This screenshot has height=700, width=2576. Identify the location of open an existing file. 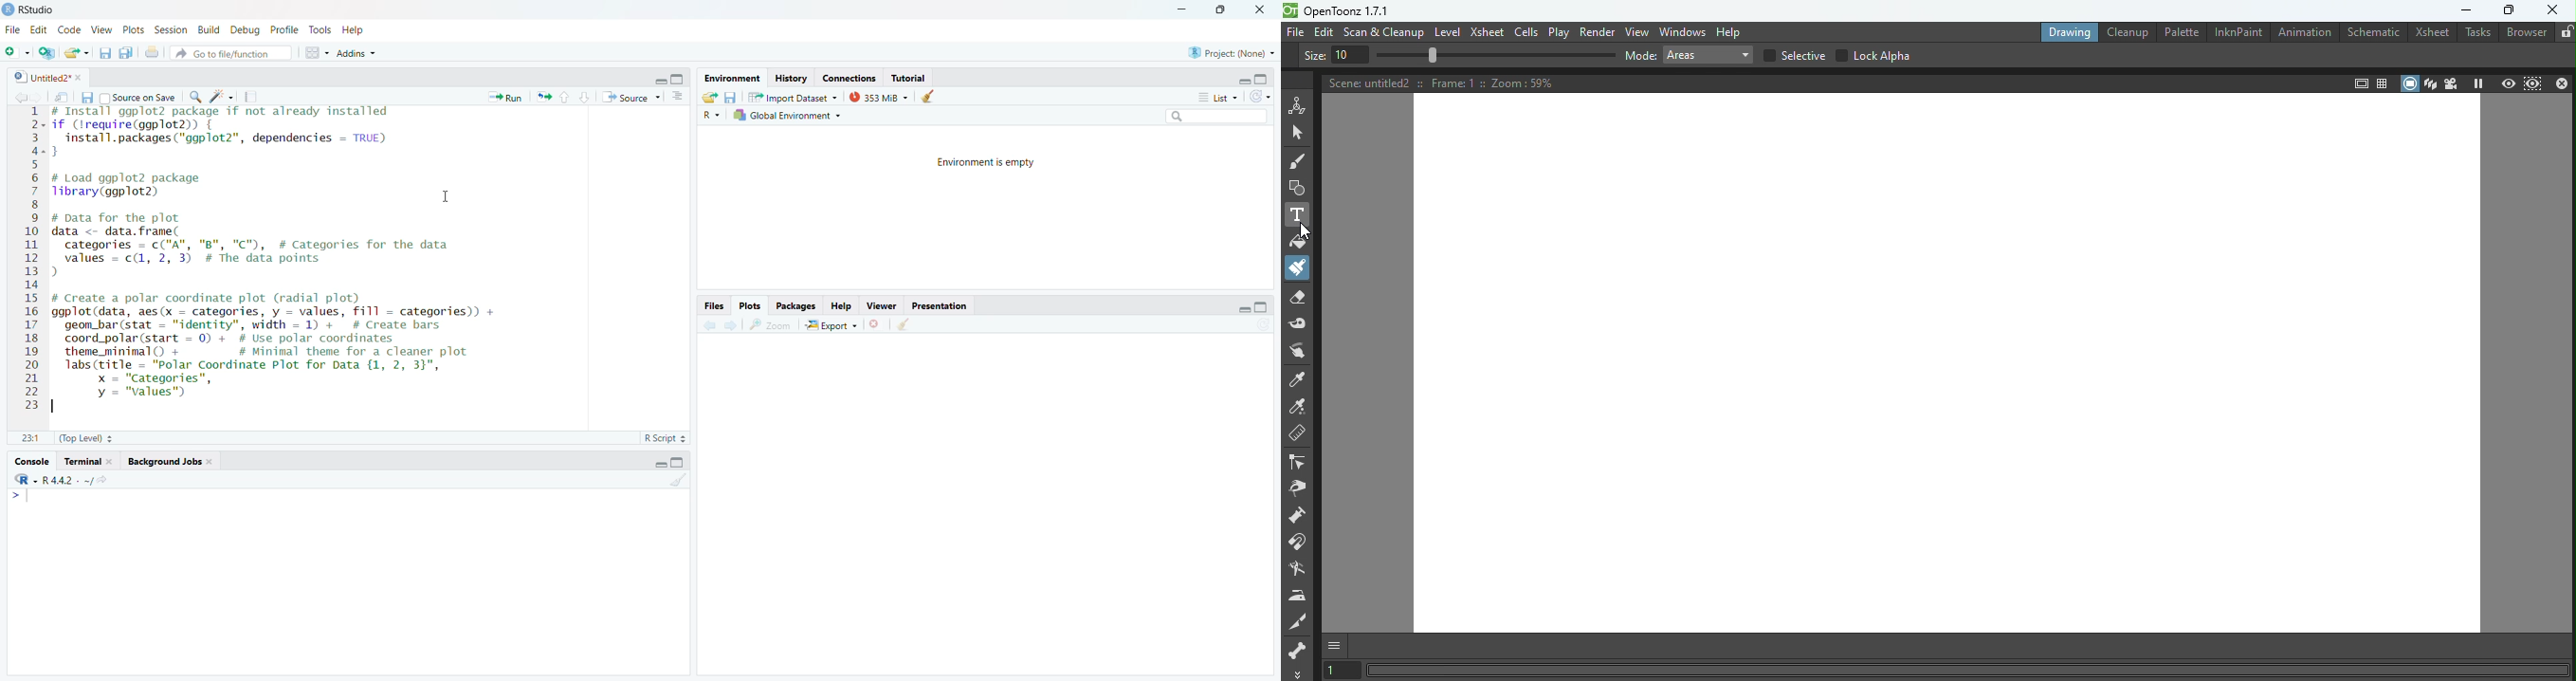
(77, 53).